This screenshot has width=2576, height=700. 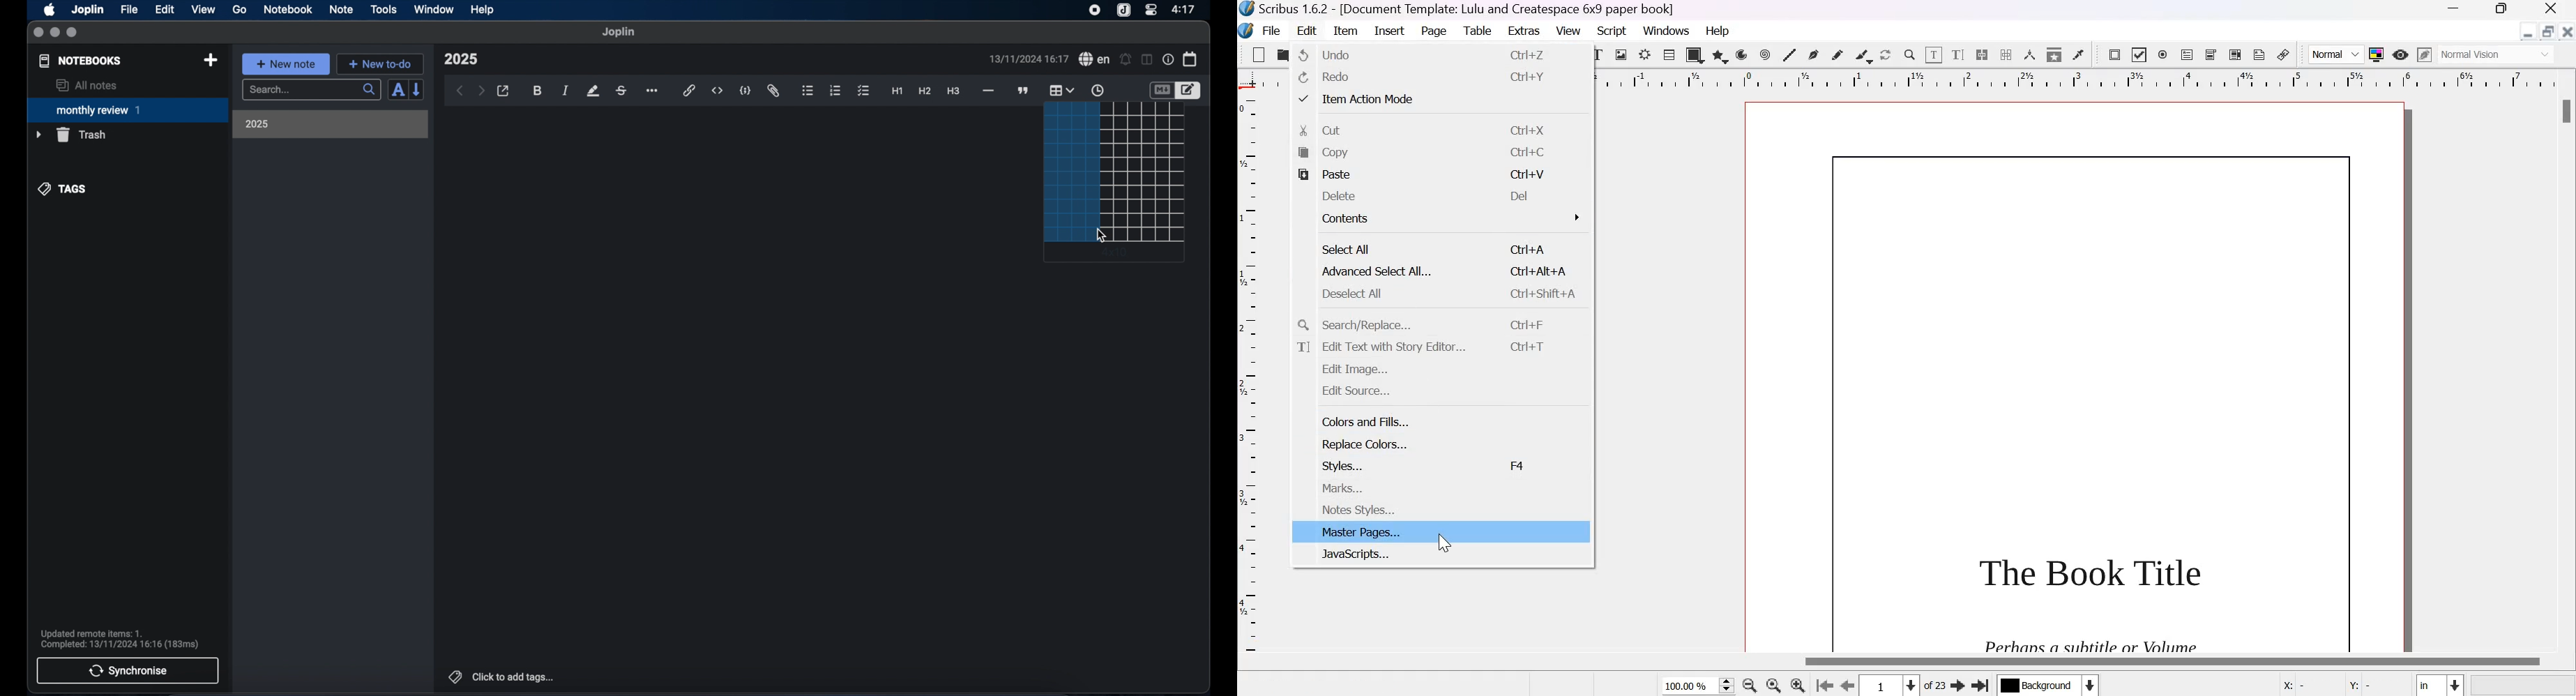 I want to click on inline code, so click(x=717, y=91).